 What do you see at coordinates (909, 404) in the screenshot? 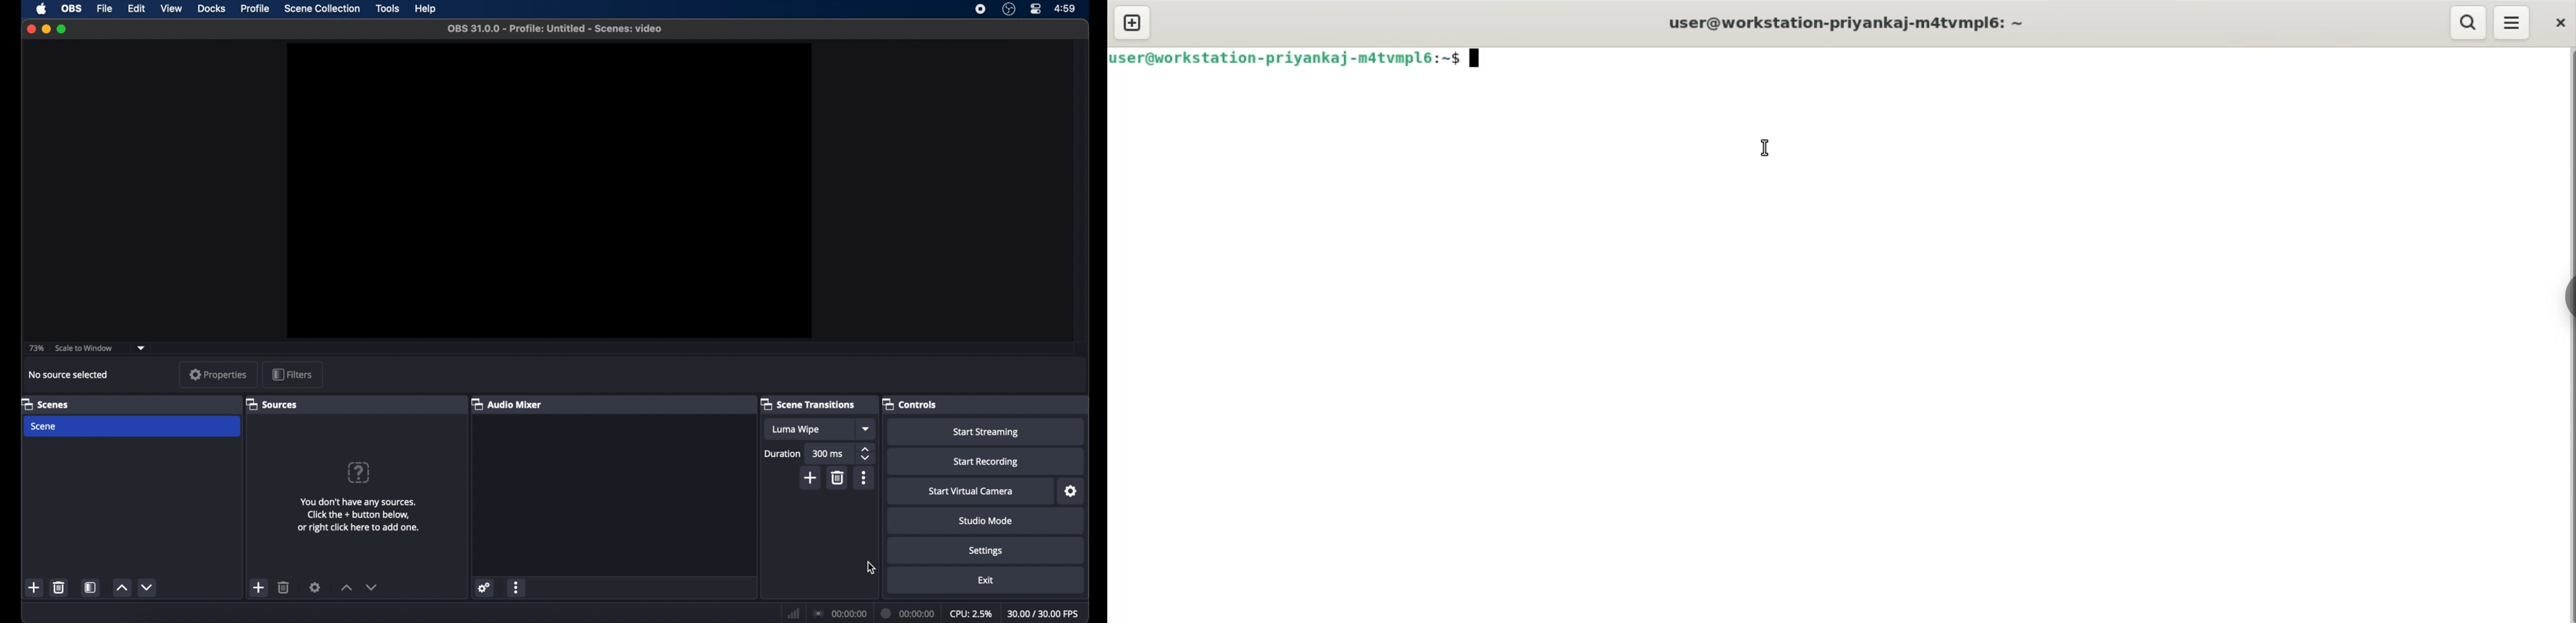
I see `controls` at bounding box center [909, 404].